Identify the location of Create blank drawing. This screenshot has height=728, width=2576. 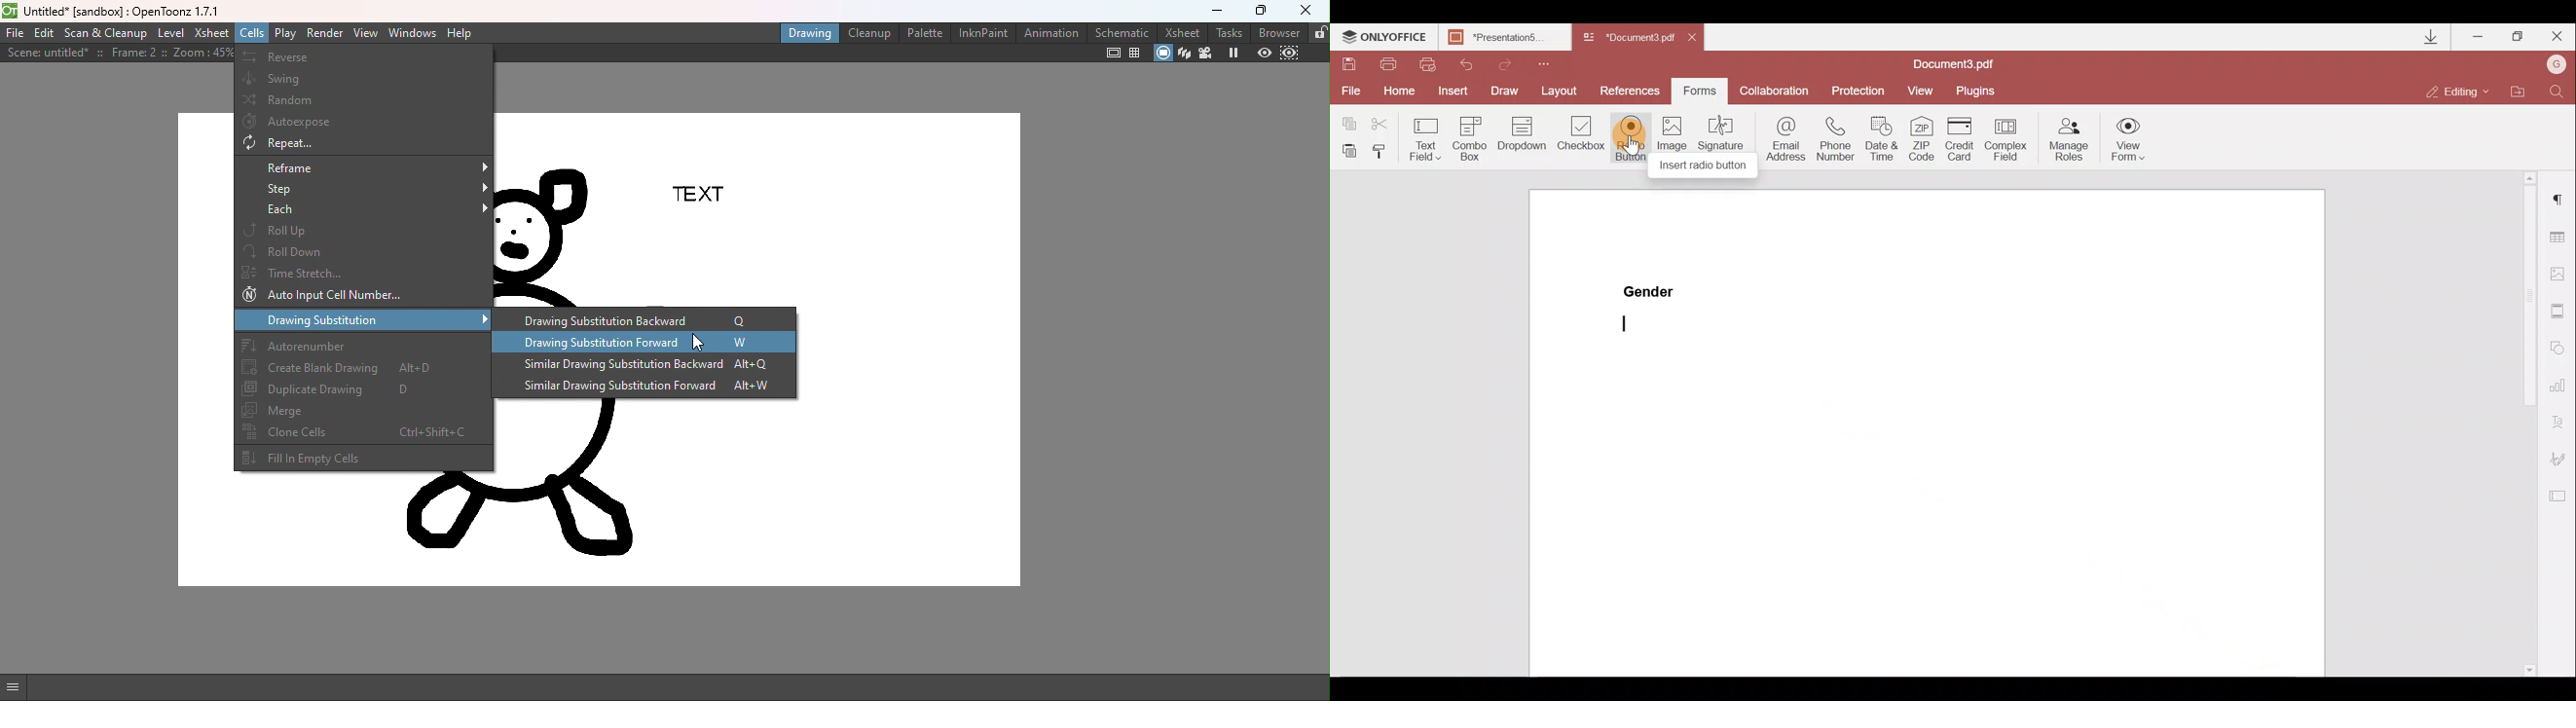
(366, 369).